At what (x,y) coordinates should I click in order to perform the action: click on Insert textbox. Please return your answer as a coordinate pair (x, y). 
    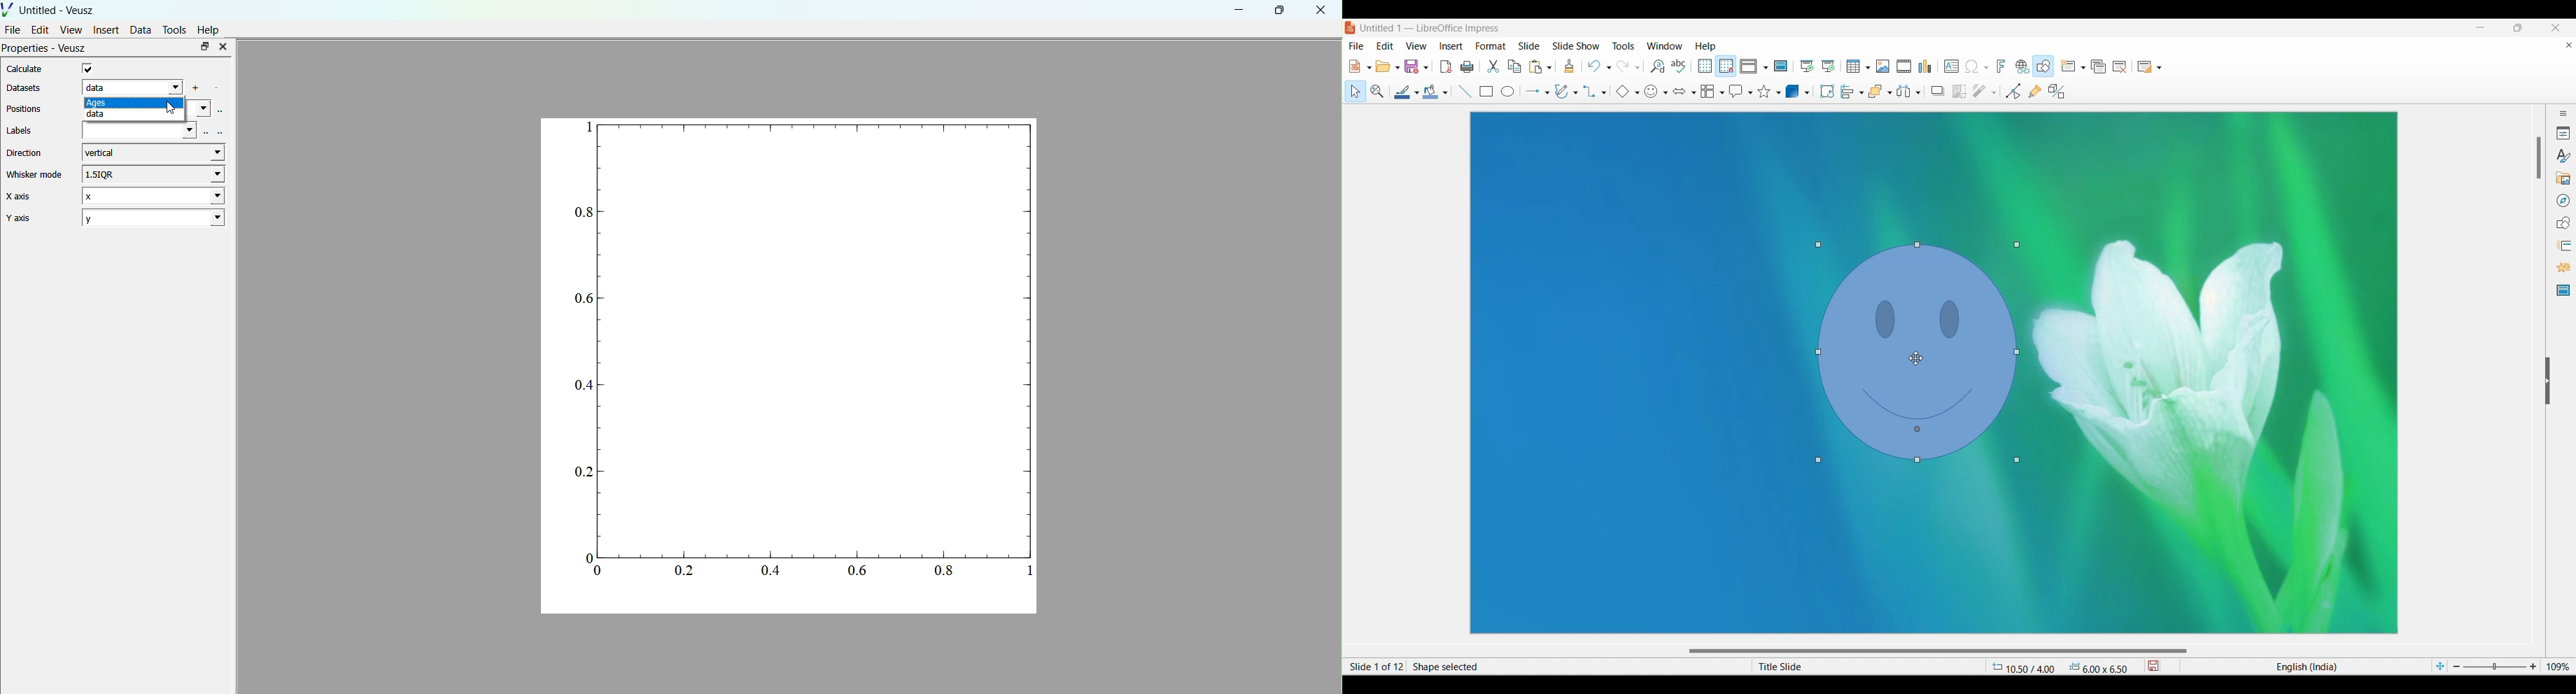
    Looking at the image, I should click on (1952, 67).